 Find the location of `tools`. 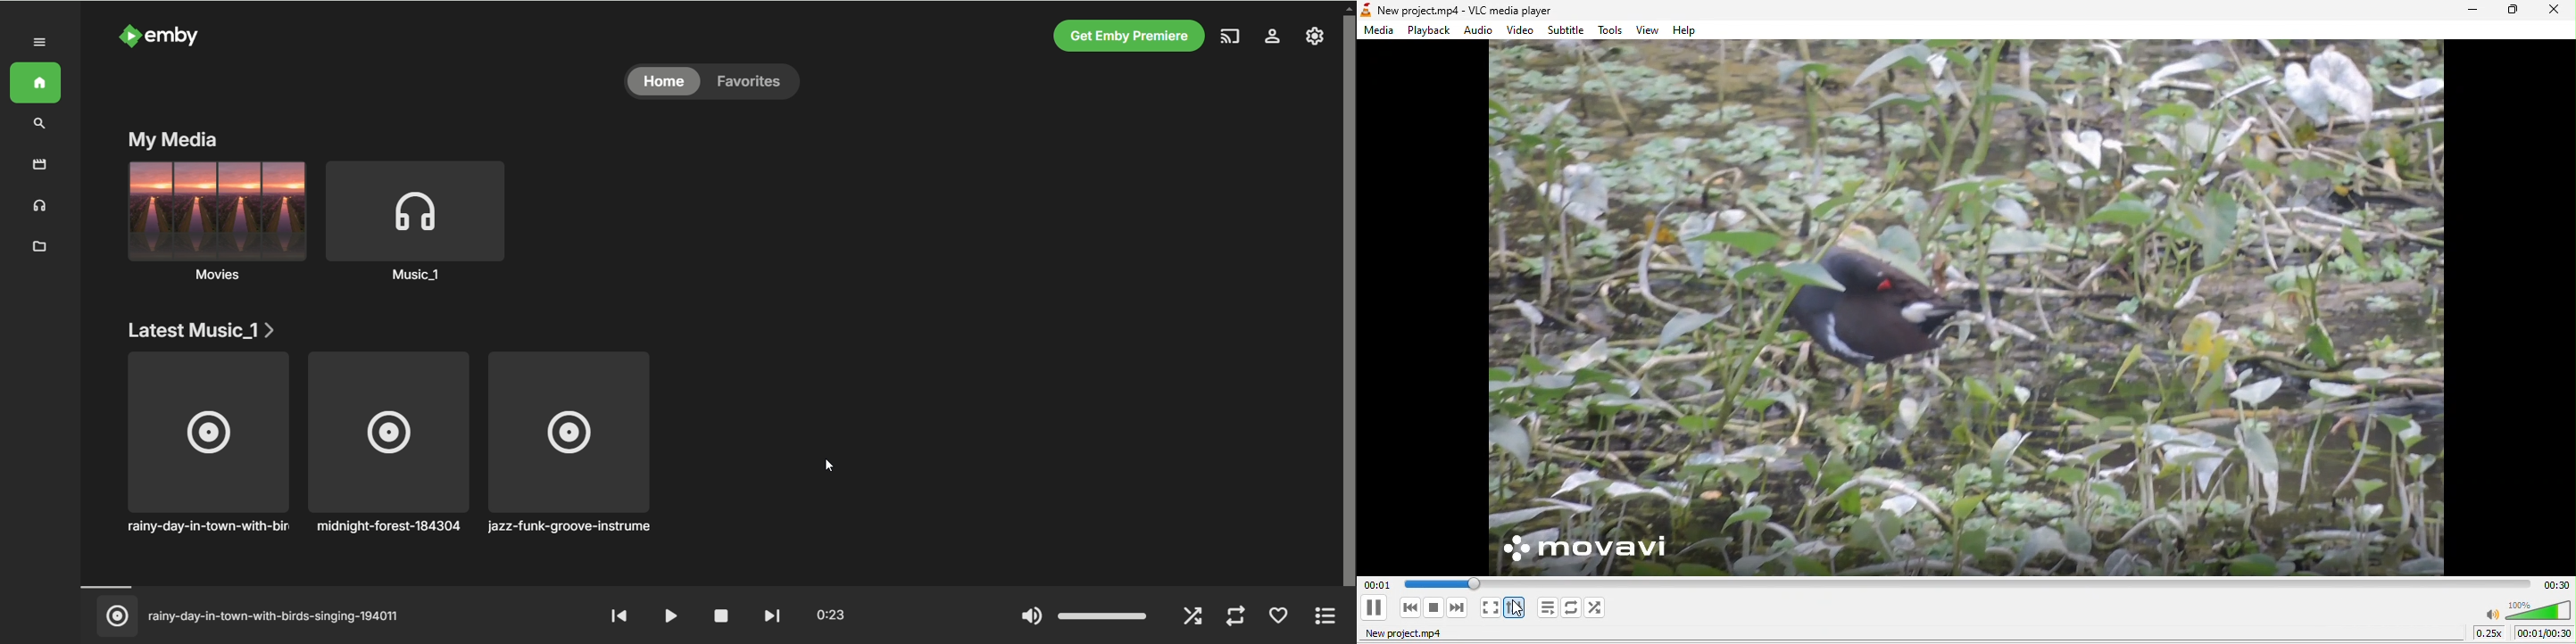

tools is located at coordinates (1612, 31).